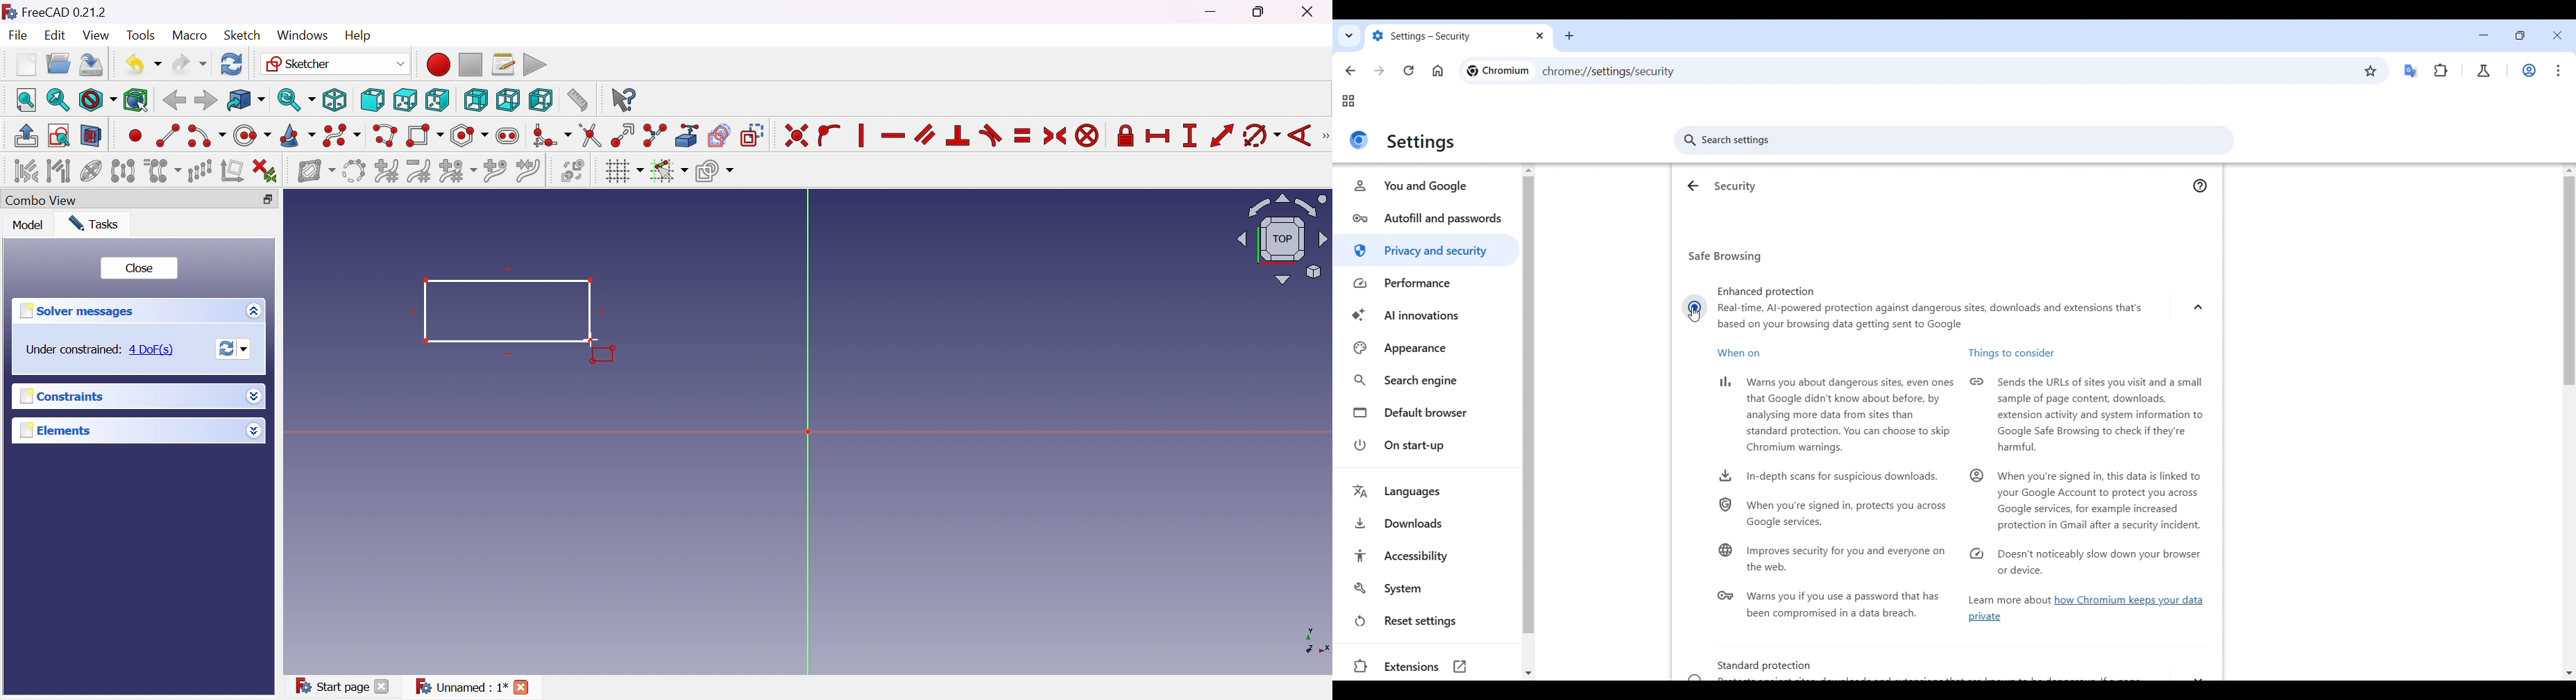 The image size is (2576, 700). Describe the element at coordinates (1279, 238) in the screenshot. I see `Viewing angle` at that location.